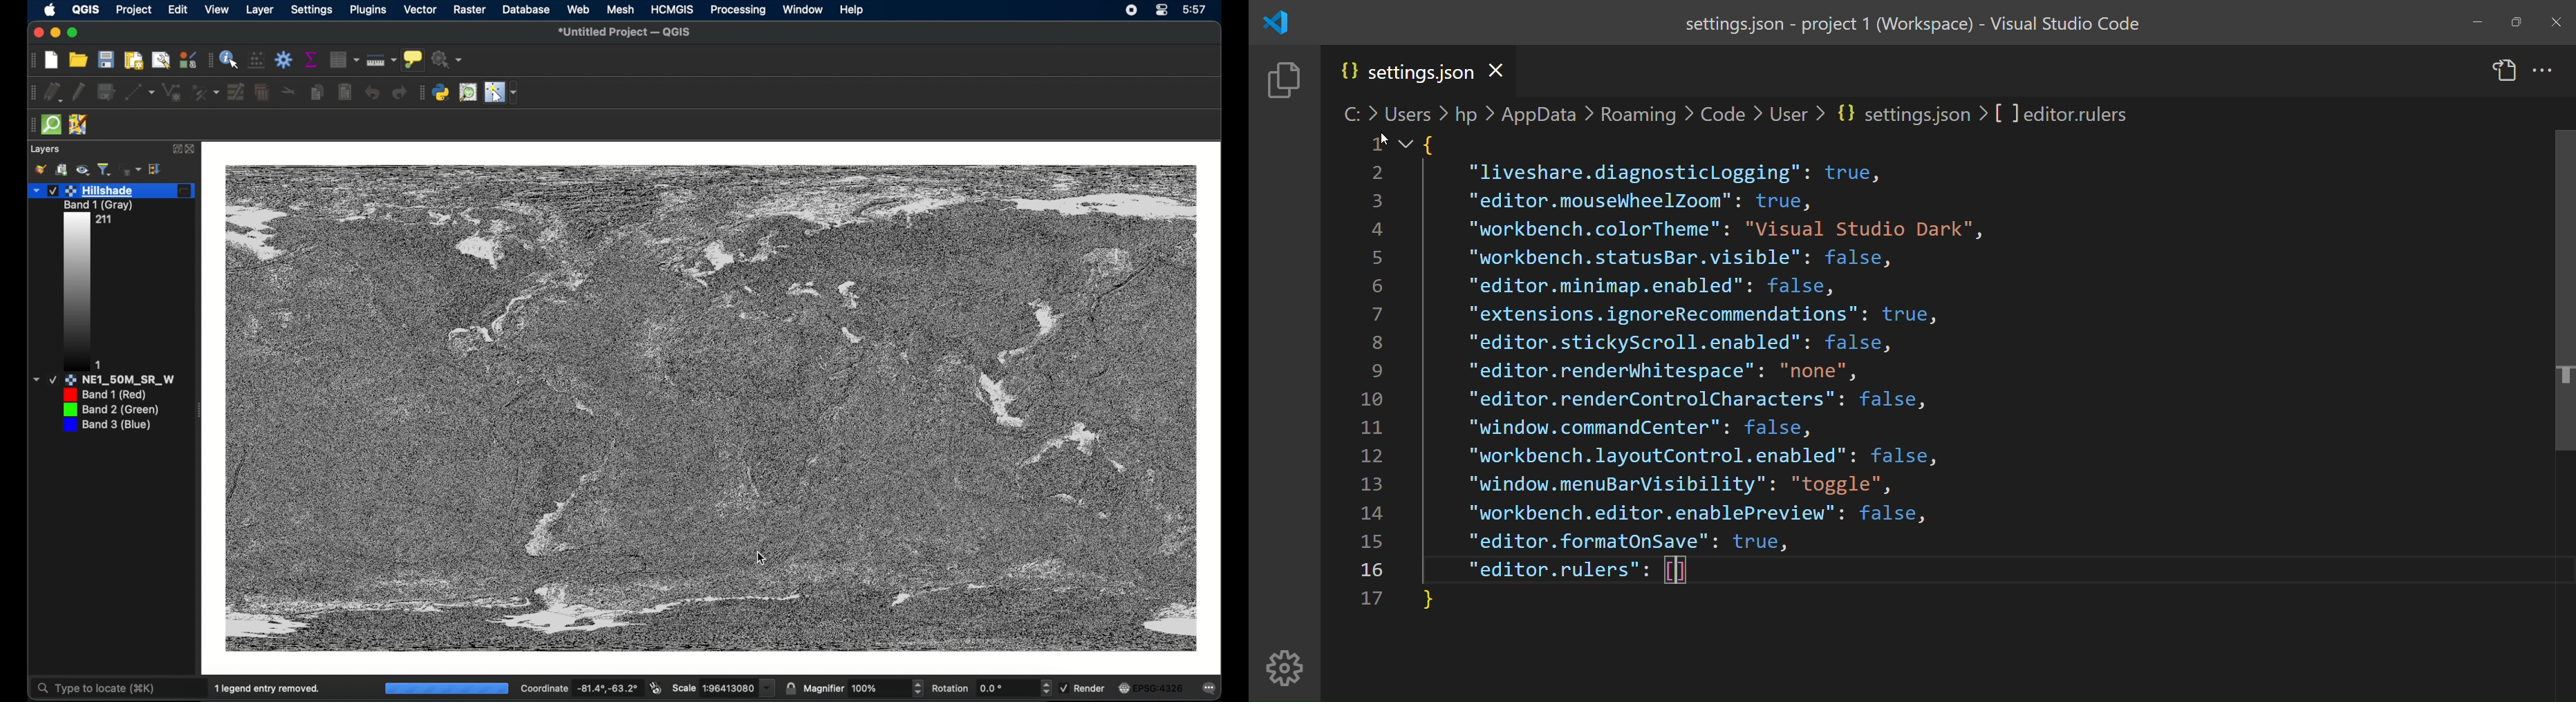 The height and width of the screenshot is (728, 2576). I want to click on rotation, so click(984, 688).